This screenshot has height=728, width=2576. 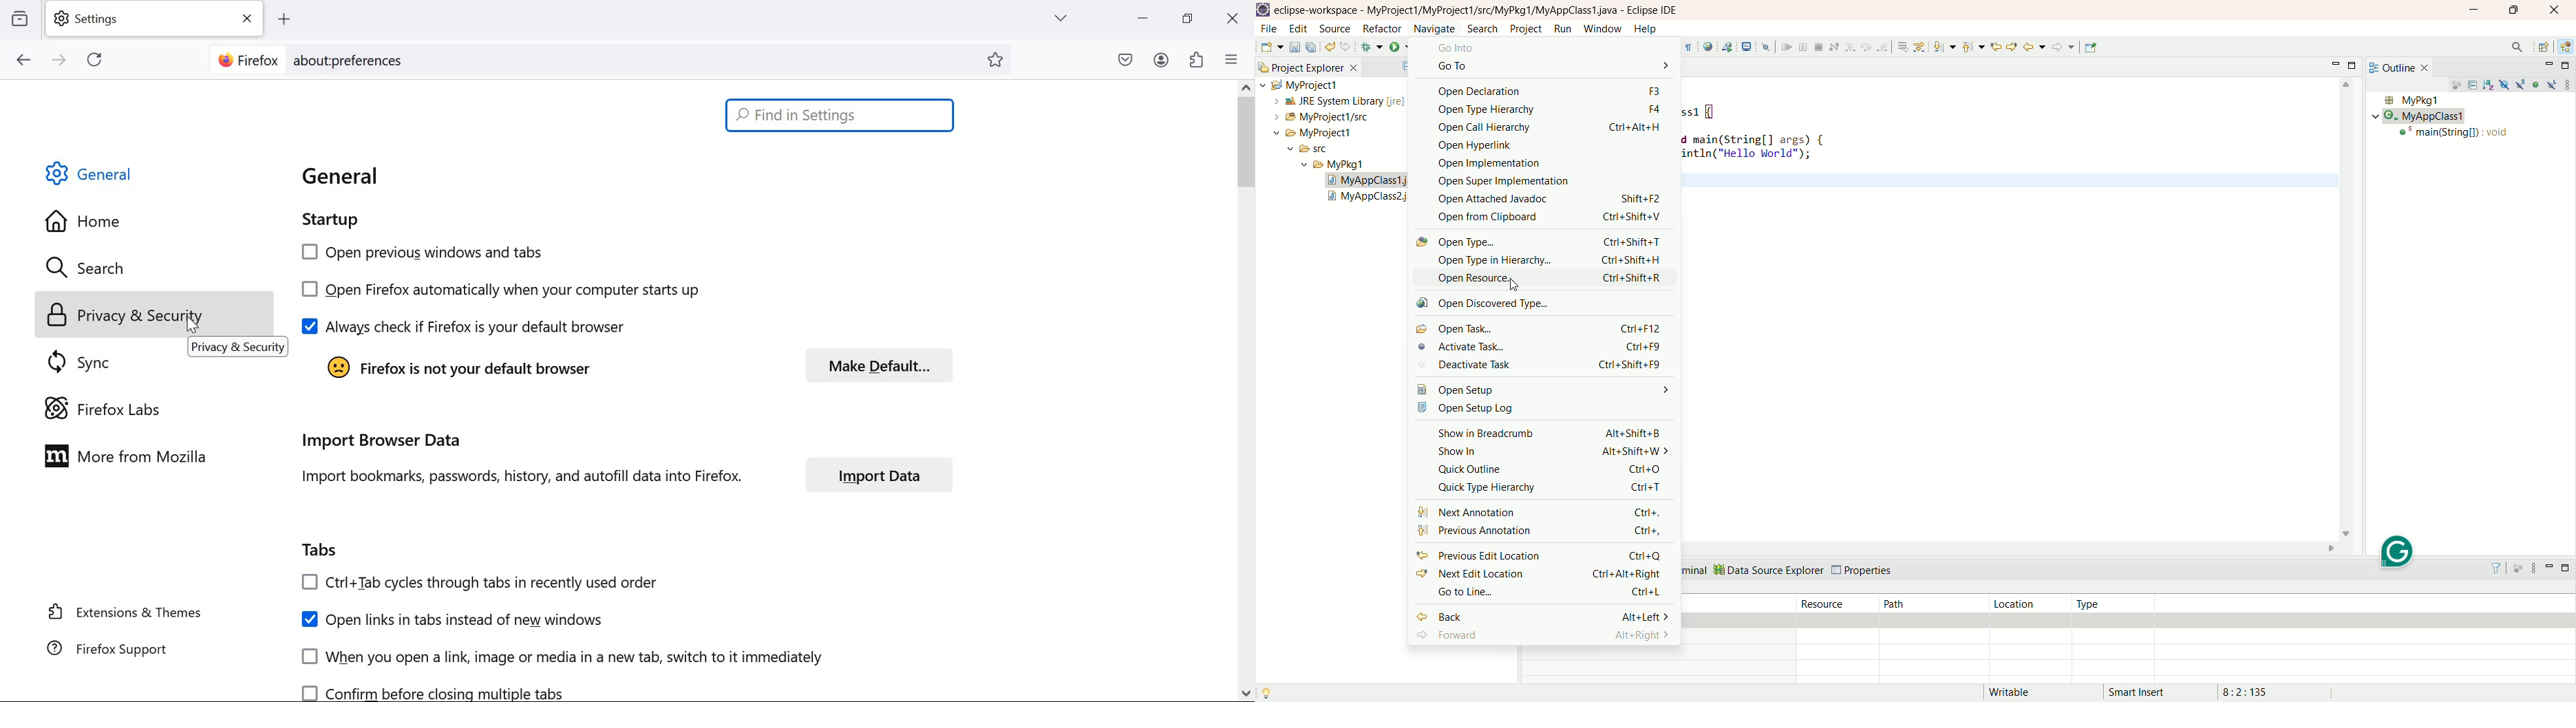 I want to click on undo, so click(x=1332, y=47).